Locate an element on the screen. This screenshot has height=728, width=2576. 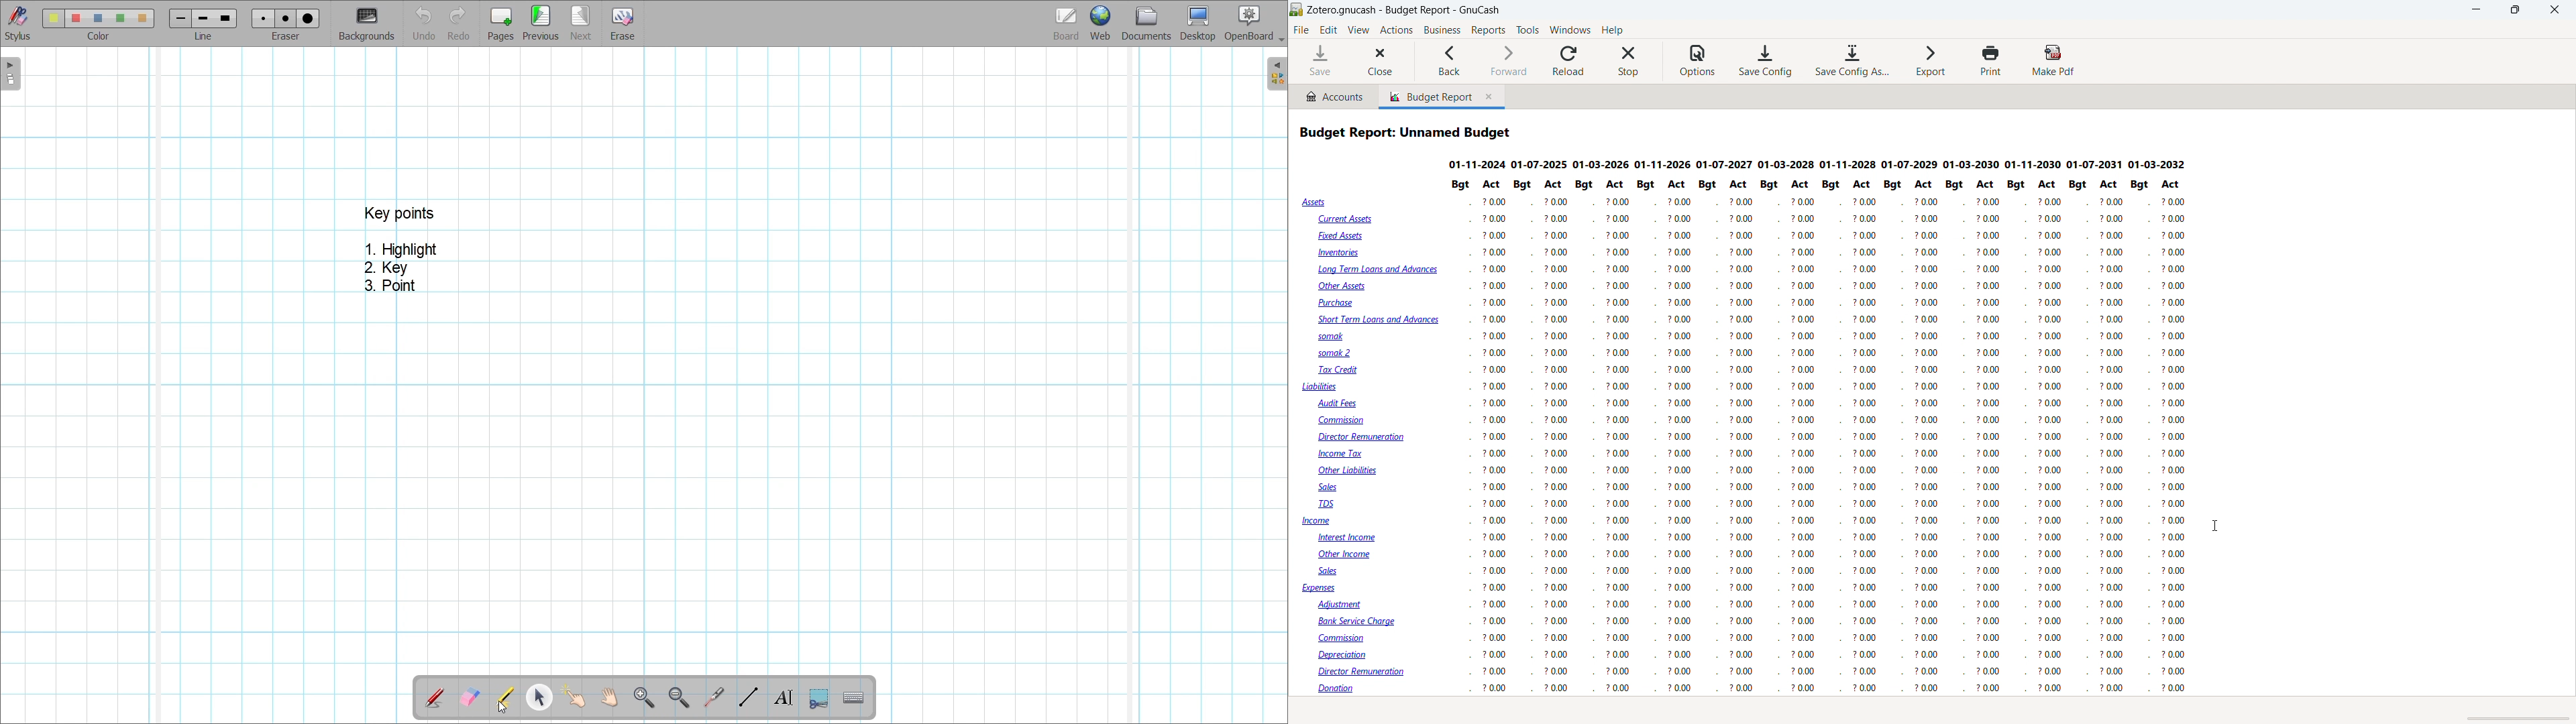
actions is located at coordinates (1396, 31).